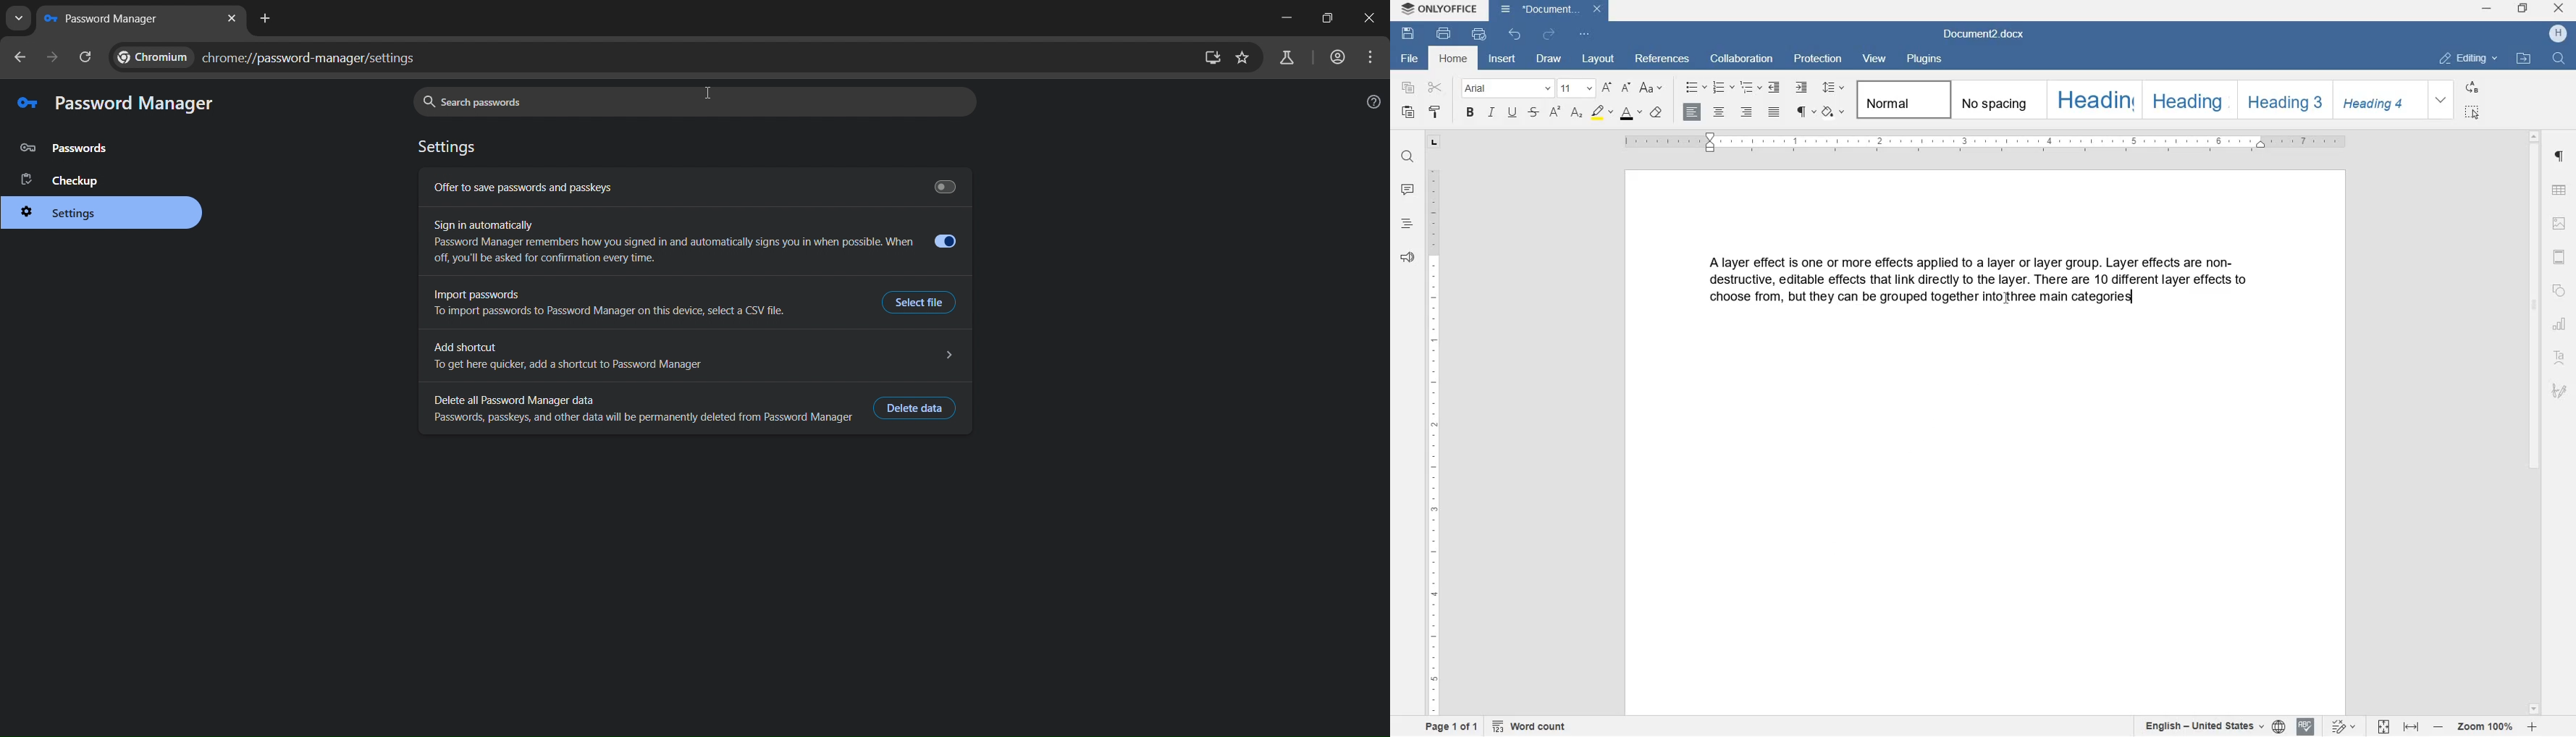  I want to click on fit to page or width, so click(2398, 728).